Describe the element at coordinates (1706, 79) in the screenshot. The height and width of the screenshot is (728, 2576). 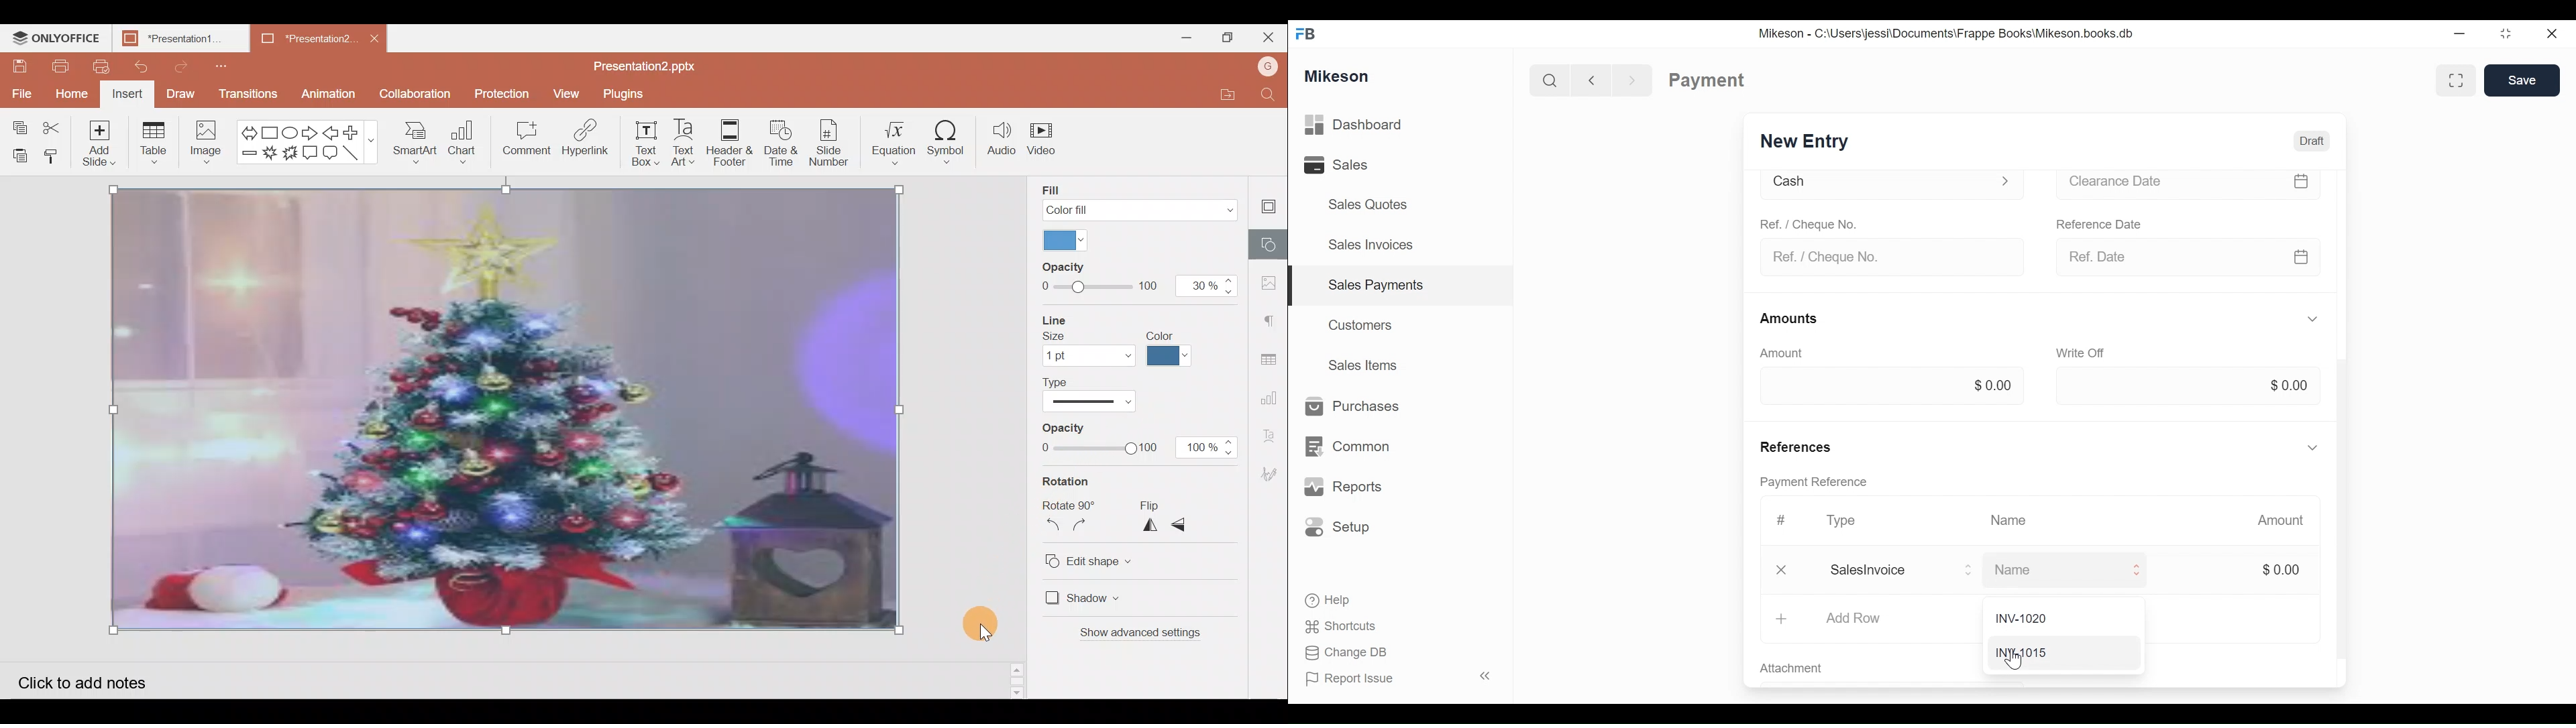
I see `Payment` at that location.